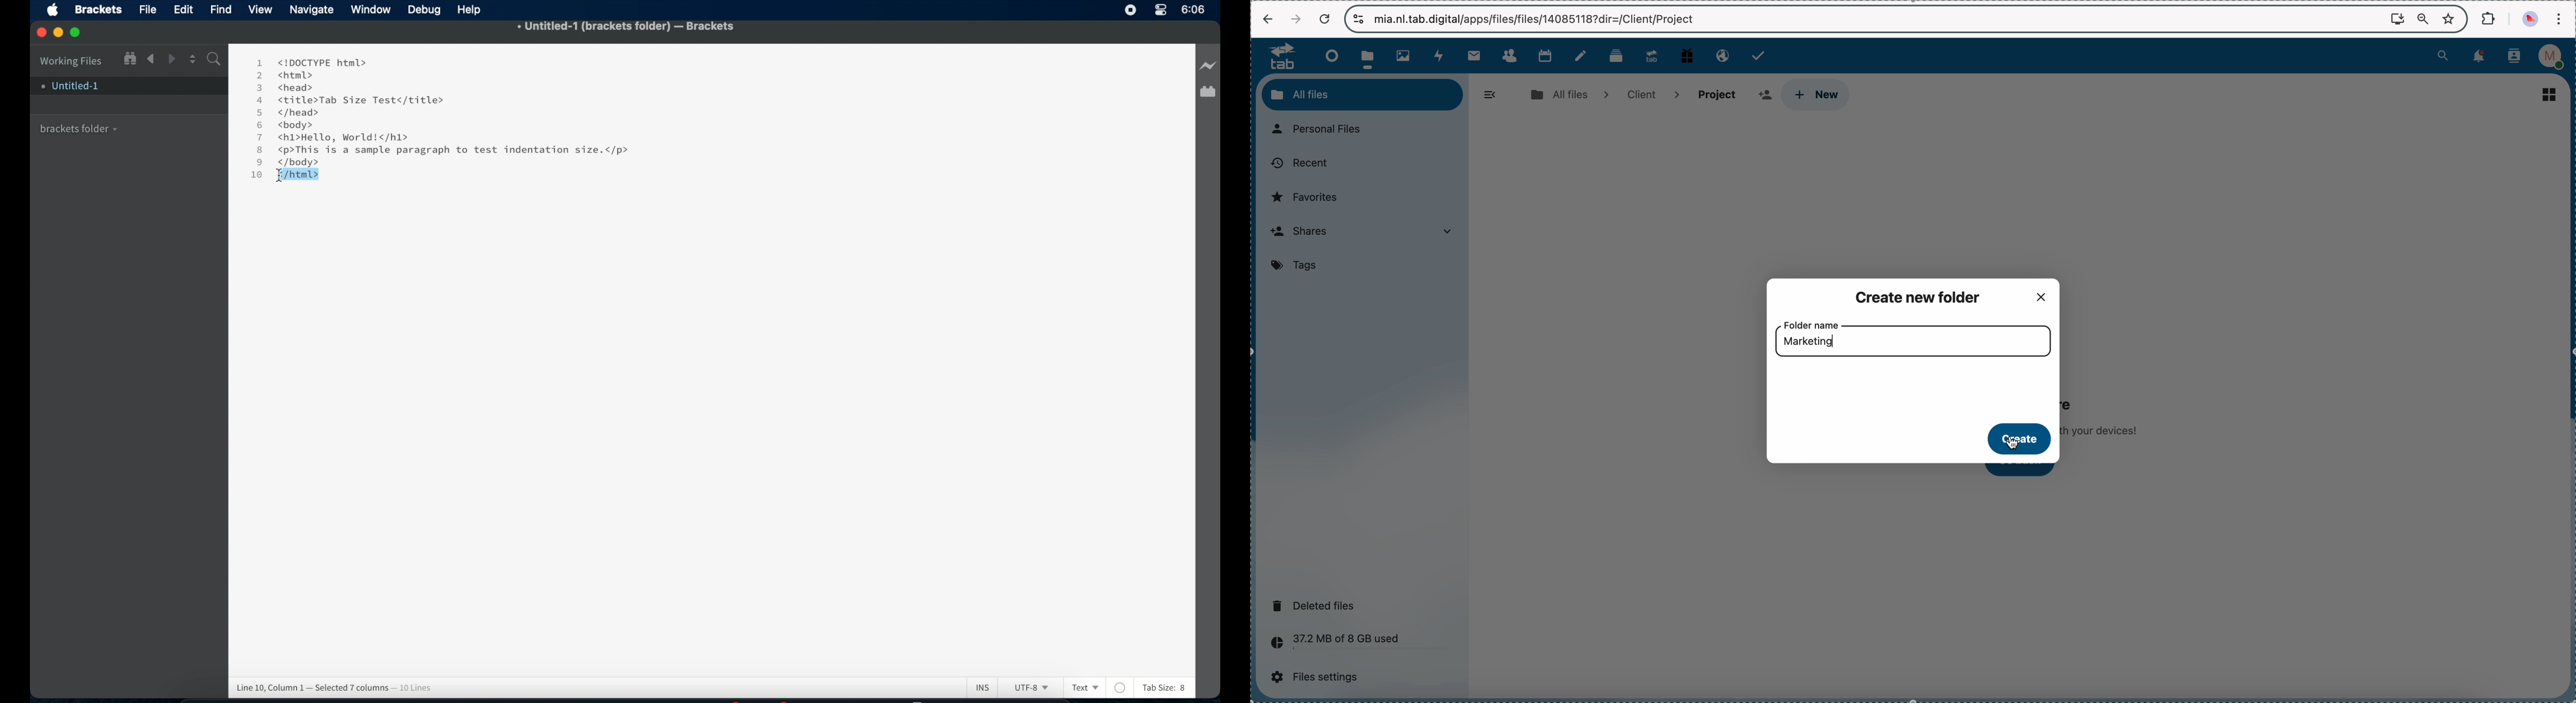 This screenshot has width=2576, height=728. Describe the element at coordinates (2532, 19) in the screenshot. I see `profile picture` at that location.